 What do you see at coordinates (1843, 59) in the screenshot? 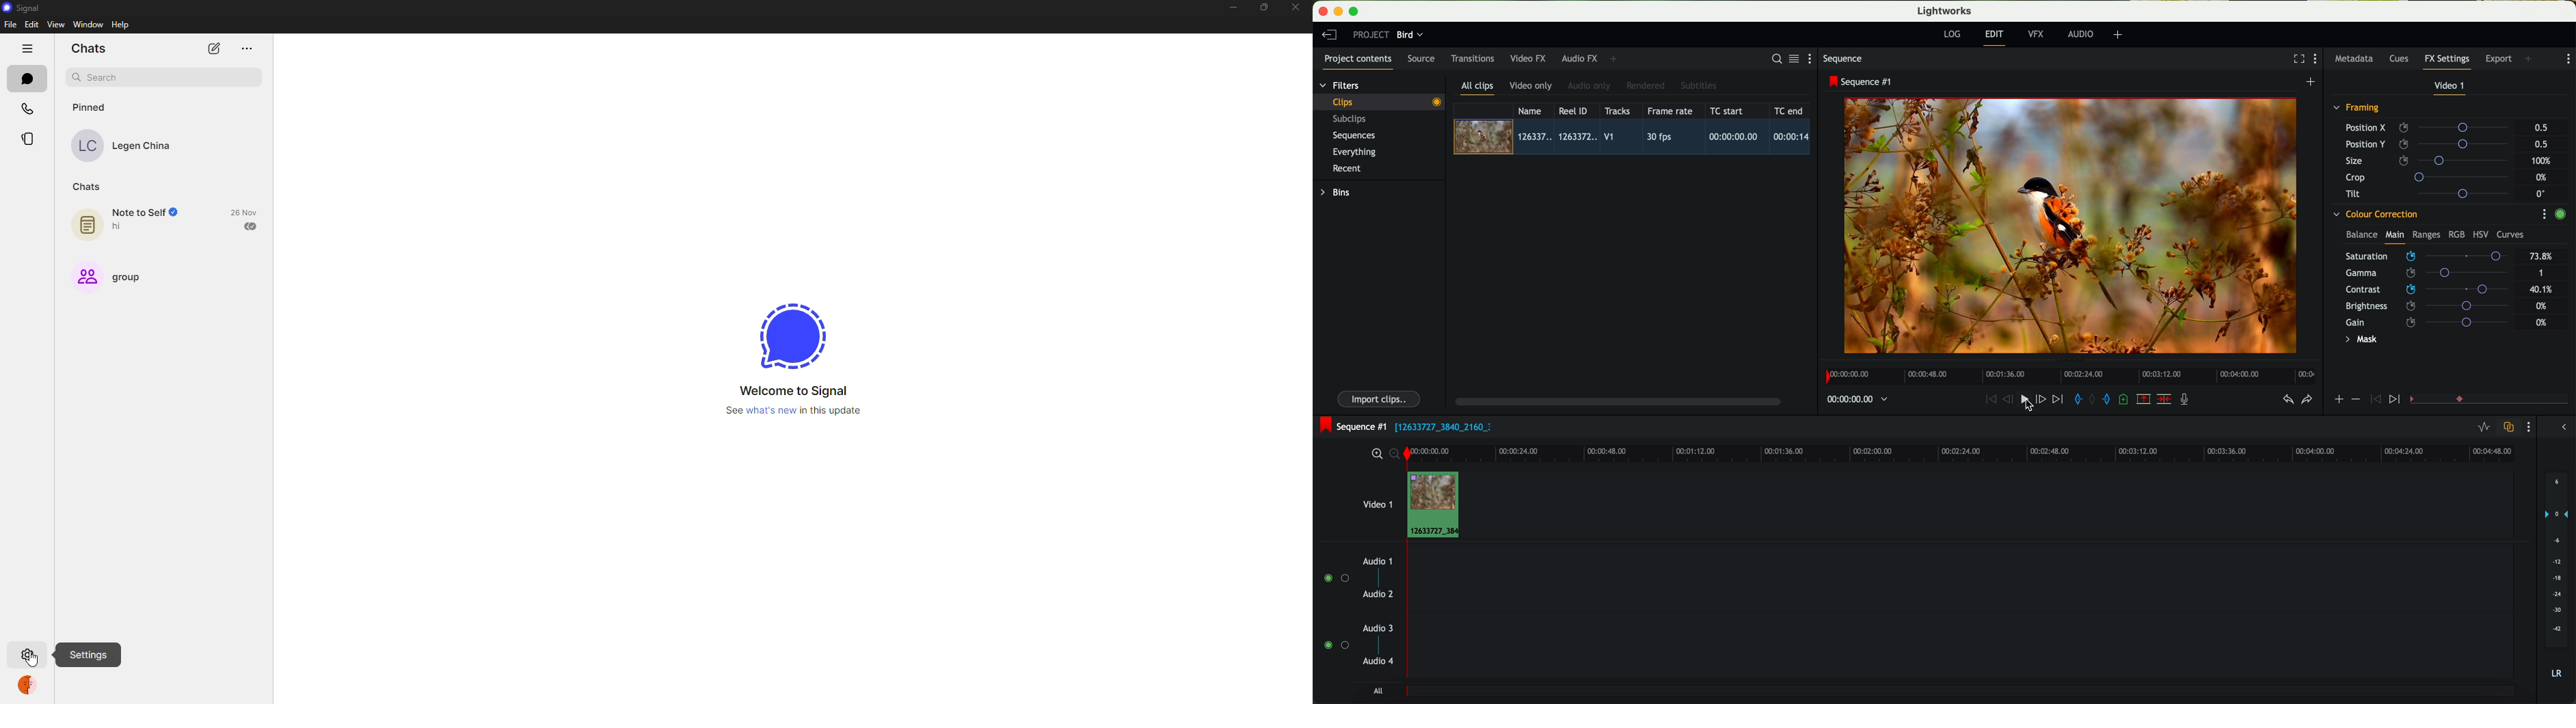
I see `sequence` at bounding box center [1843, 59].